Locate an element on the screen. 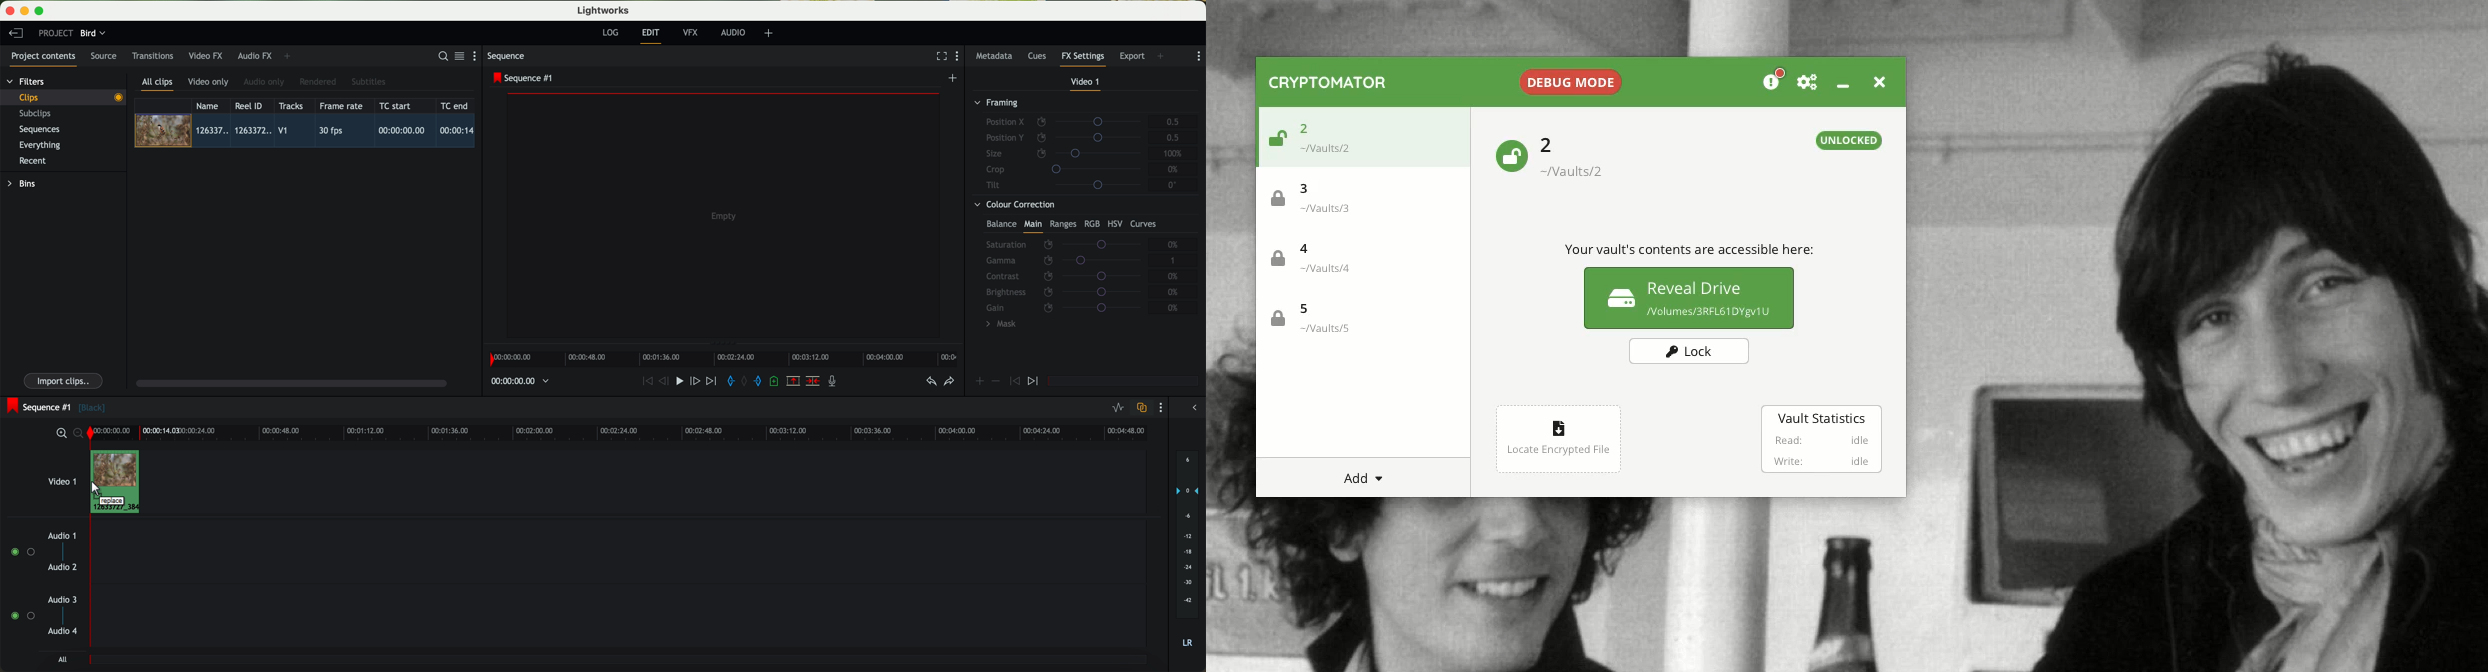  export is located at coordinates (1133, 57).